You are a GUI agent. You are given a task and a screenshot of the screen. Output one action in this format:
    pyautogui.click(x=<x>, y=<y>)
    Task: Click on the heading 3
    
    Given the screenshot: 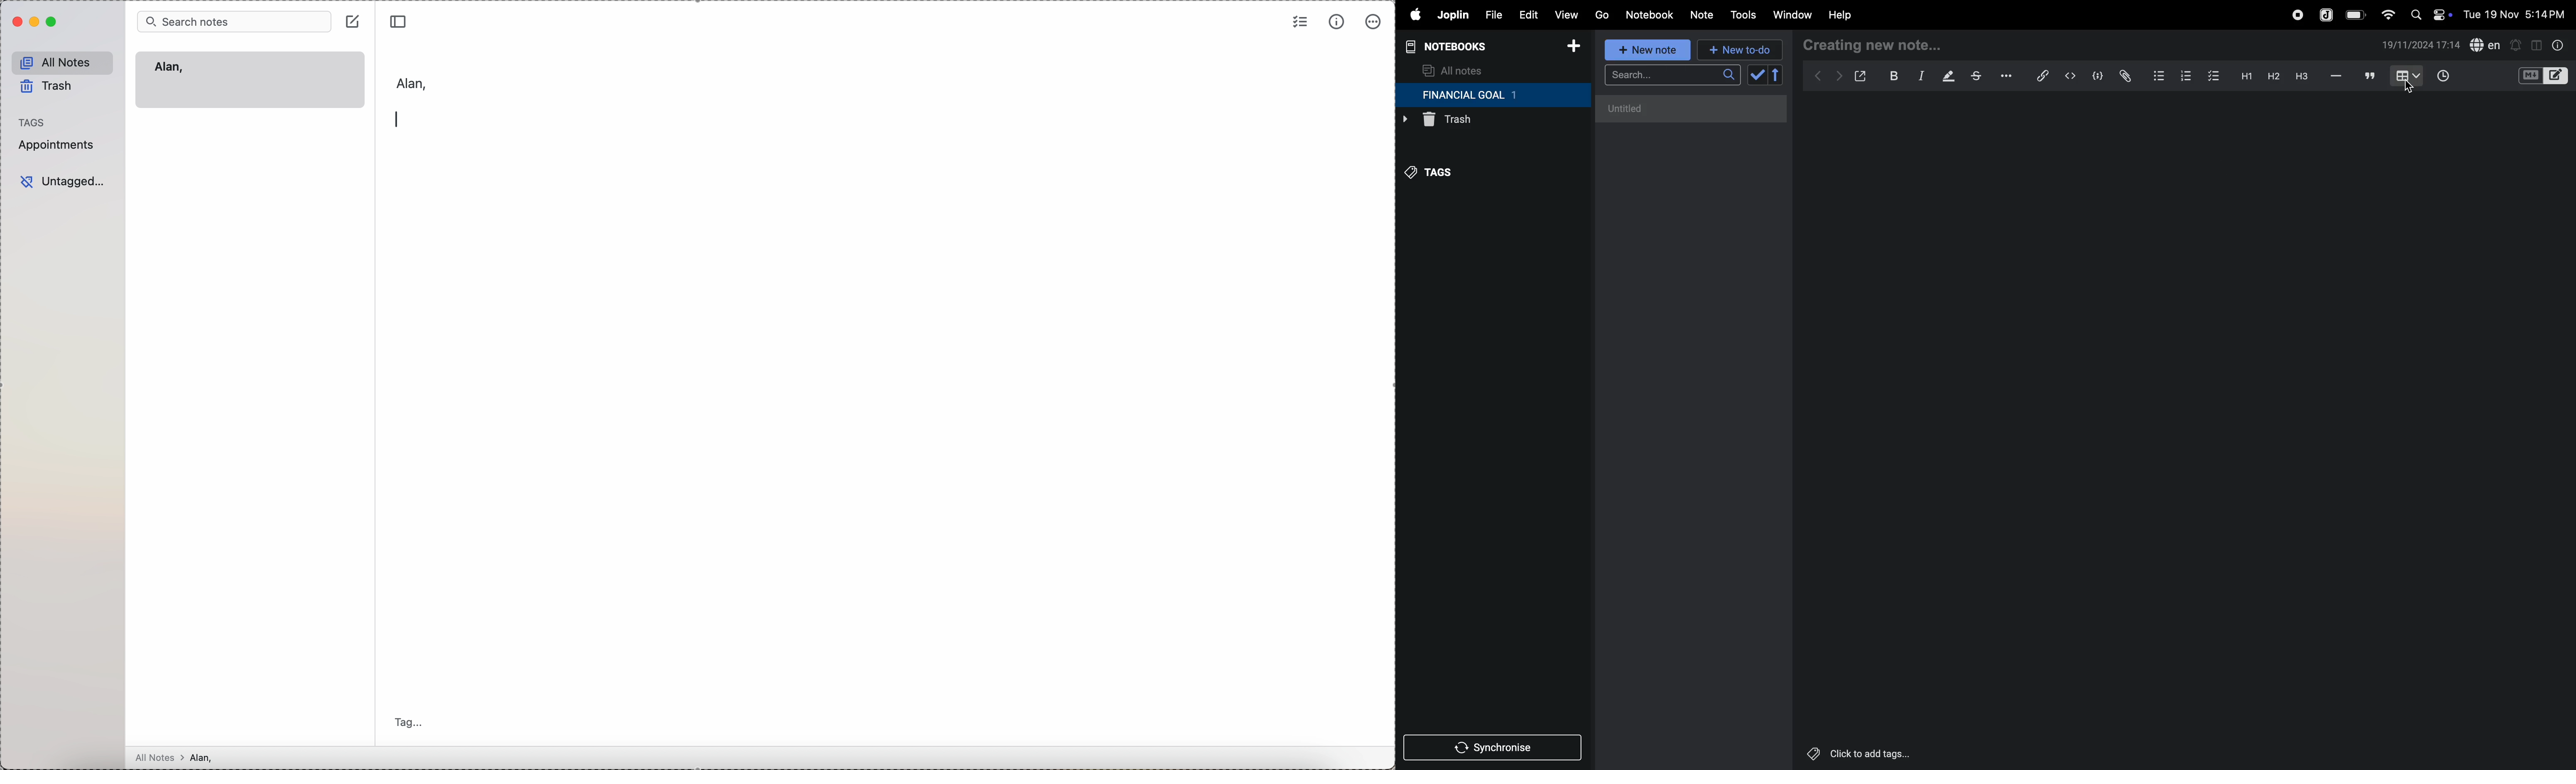 What is the action you would take?
    pyautogui.click(x=2302, y=77)
    